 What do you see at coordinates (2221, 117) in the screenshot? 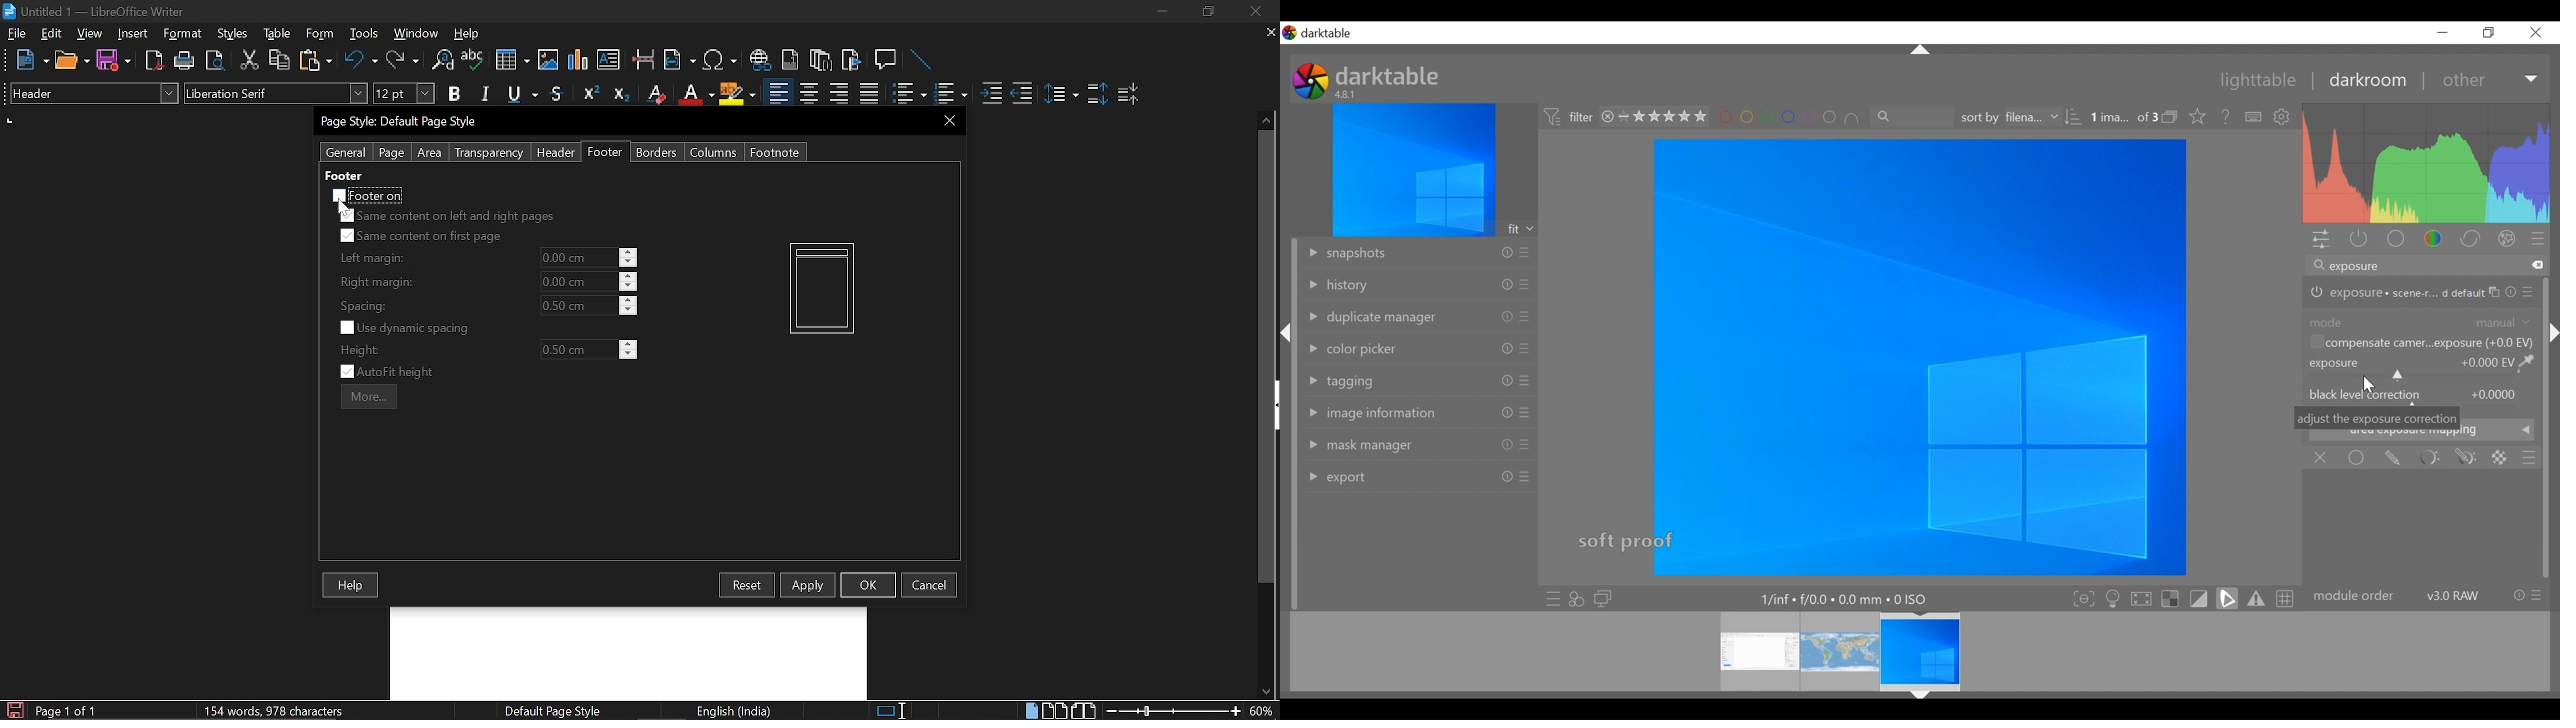
I see `help` at bounding box center [2221, 117].